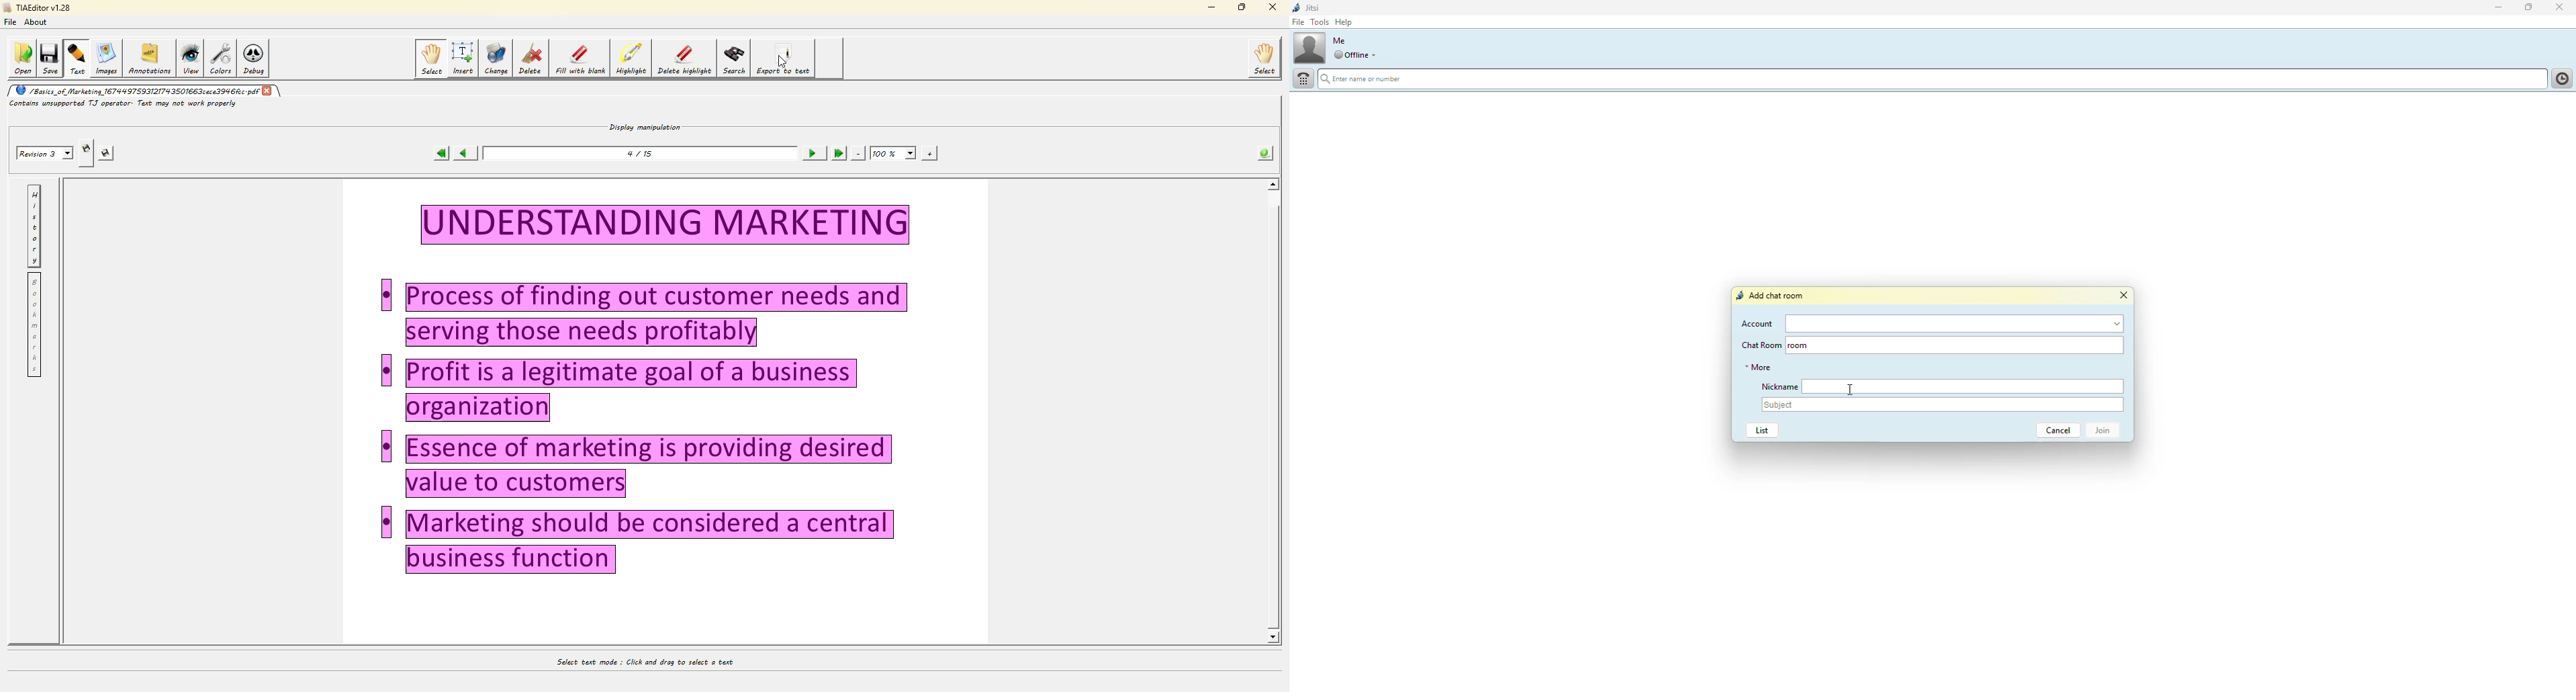 The image size is (2576, 700). Describe the element at coordinates (684, 59) in the screenshot. I see `delete highlight` at that location.